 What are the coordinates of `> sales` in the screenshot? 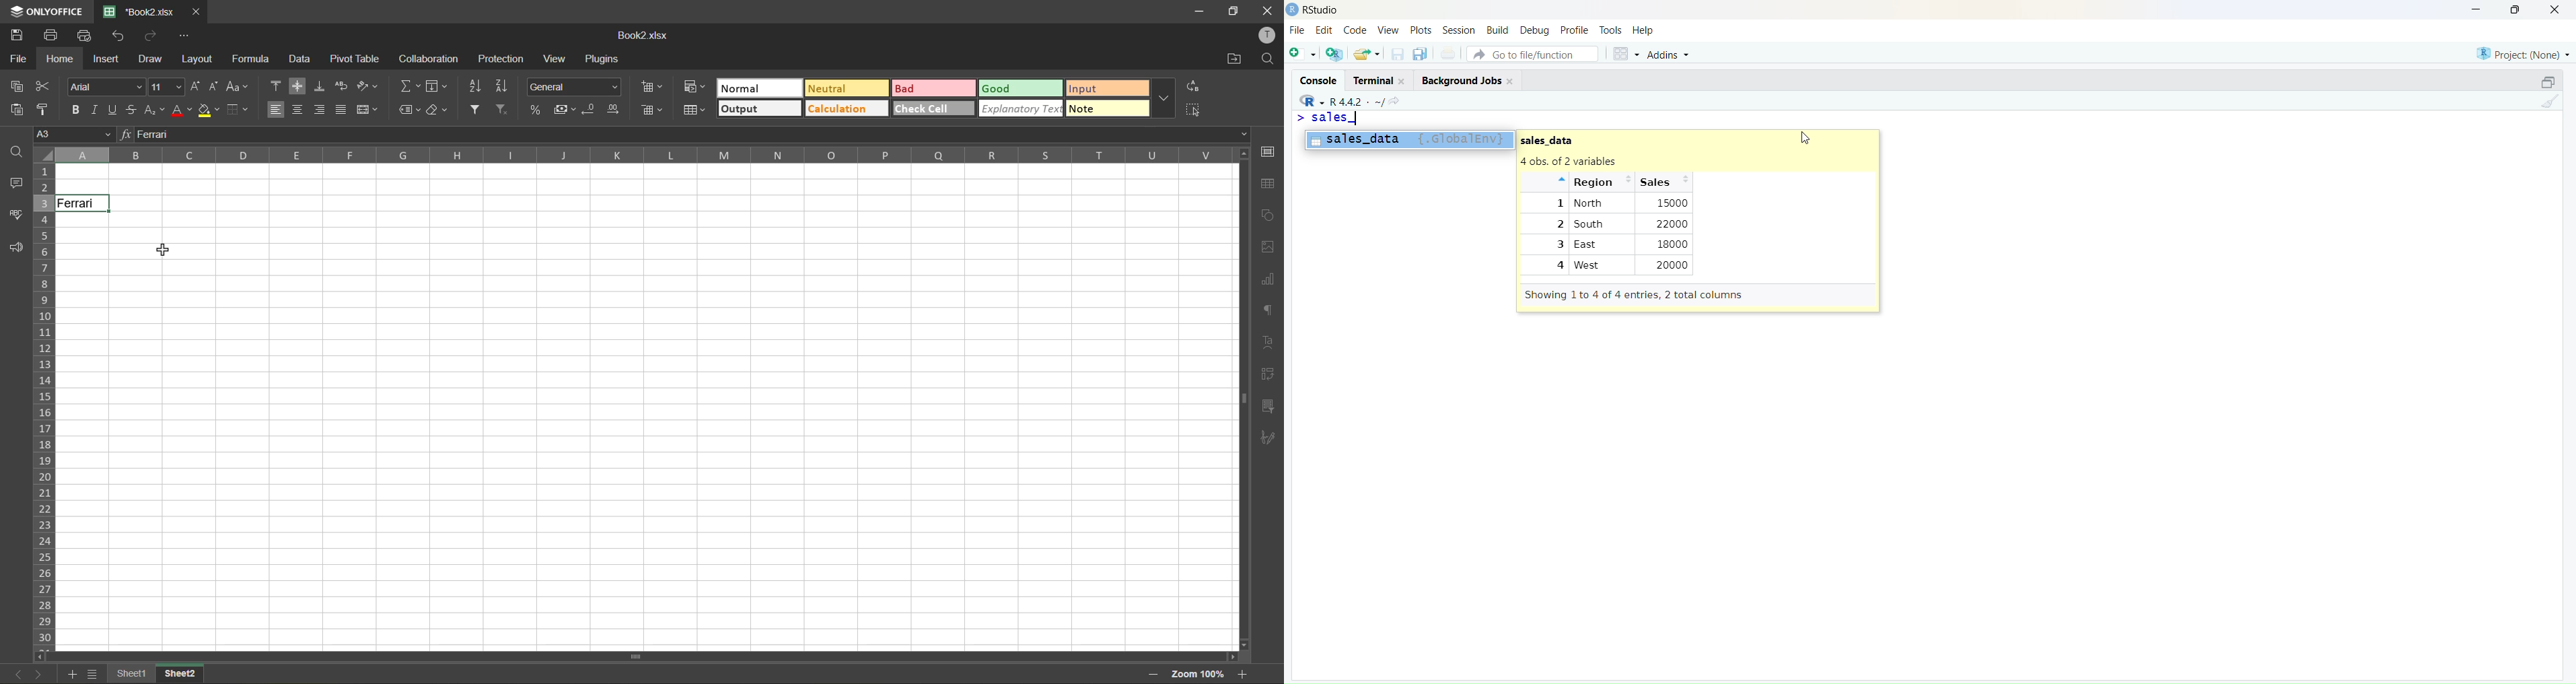 It's located at (1324, 117).